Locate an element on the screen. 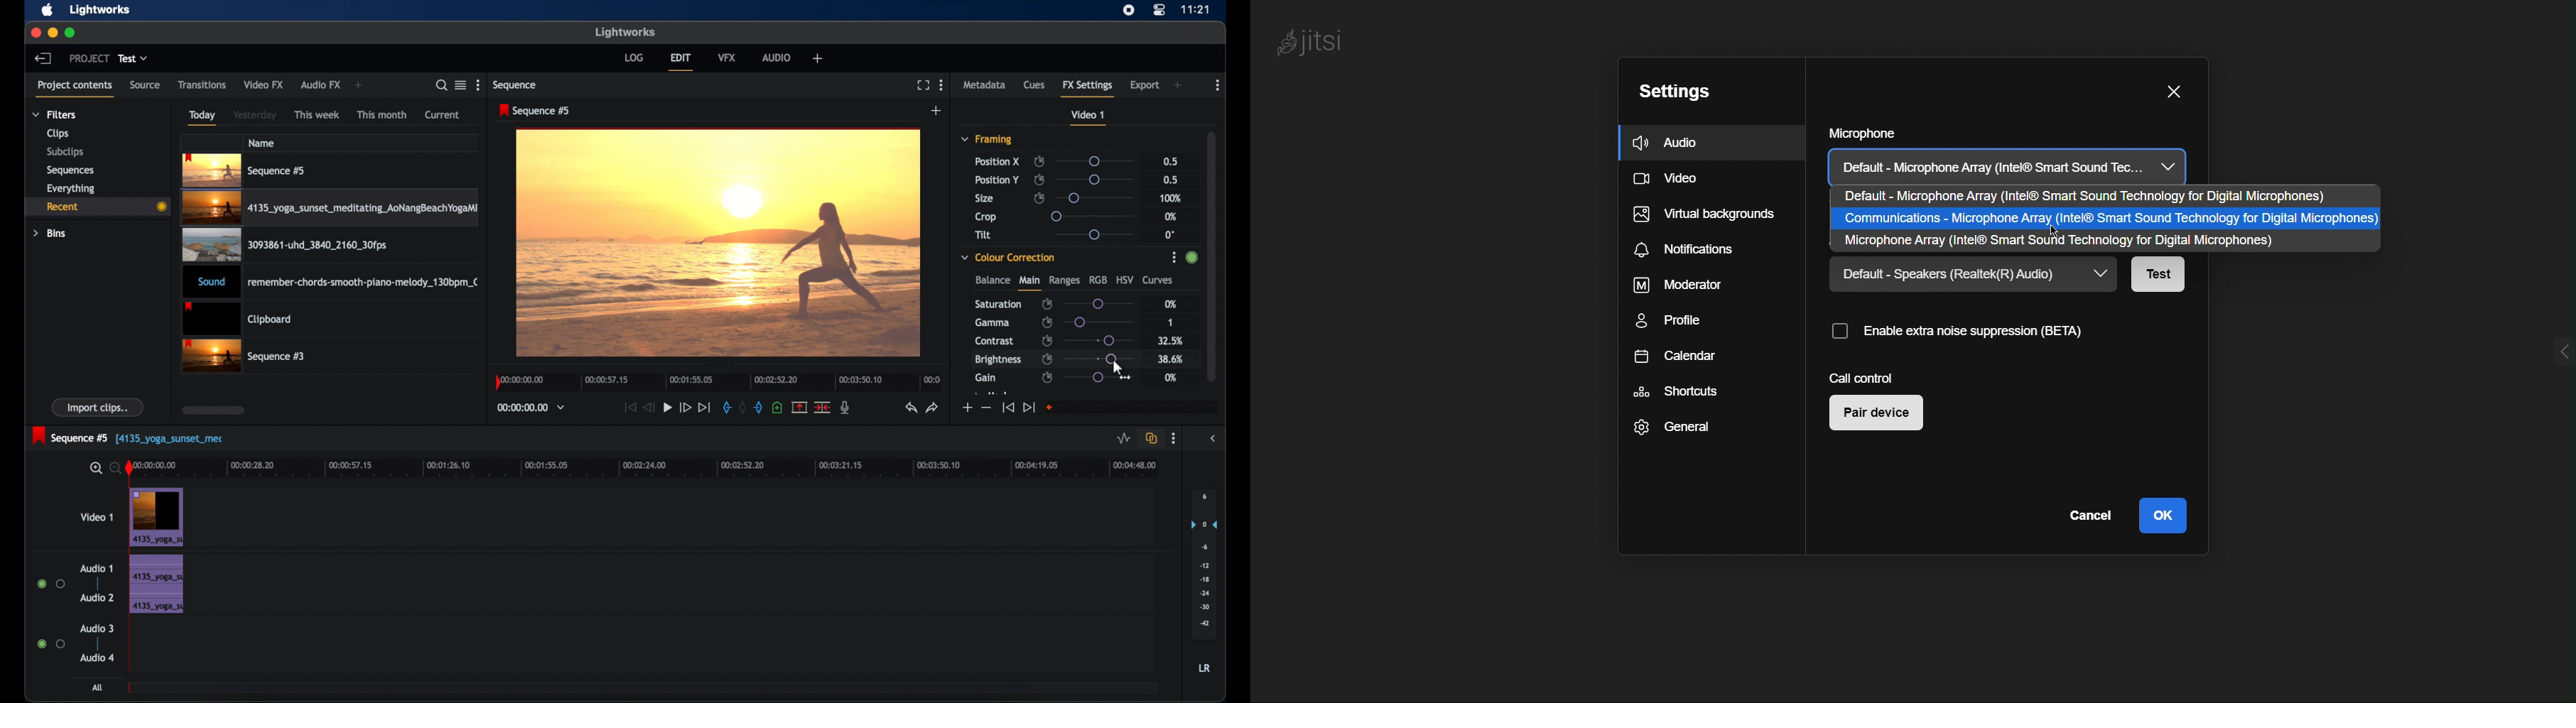  slider is located at coordinates (1099, 340).